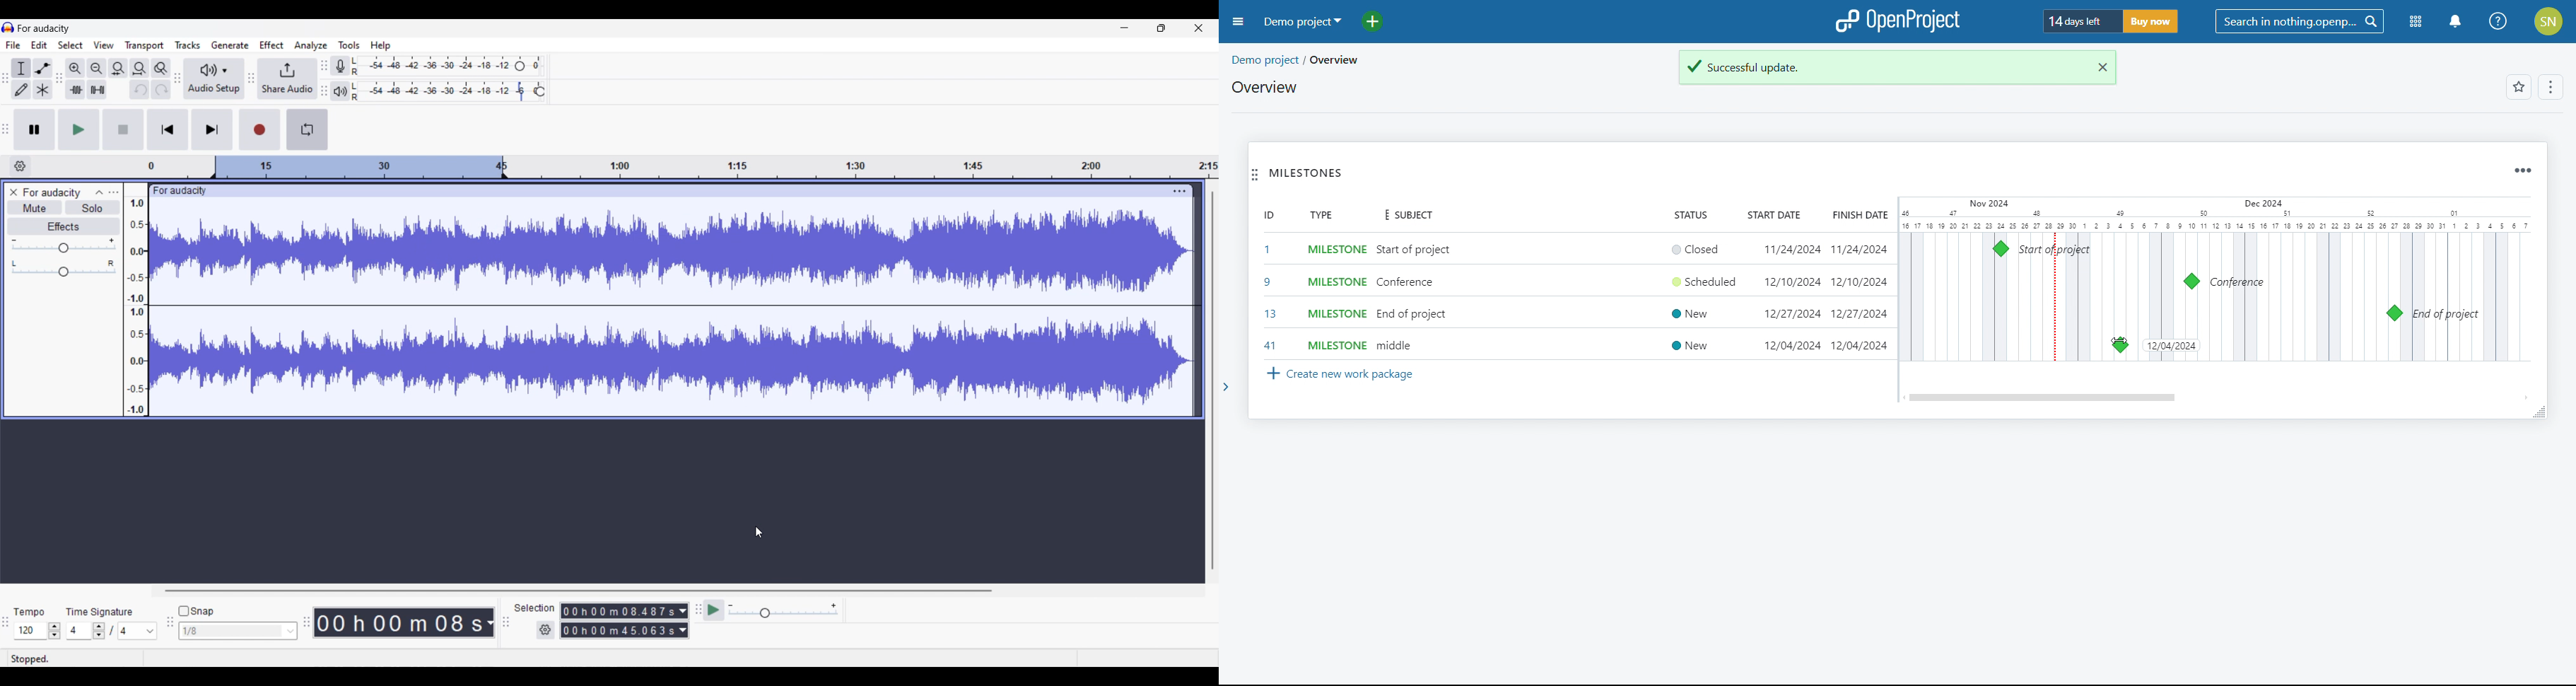 The image size is (2576, 700). Describe the element at coordinates (213, 129) in the screenshot. I see `Skip/Select to end` at that location.